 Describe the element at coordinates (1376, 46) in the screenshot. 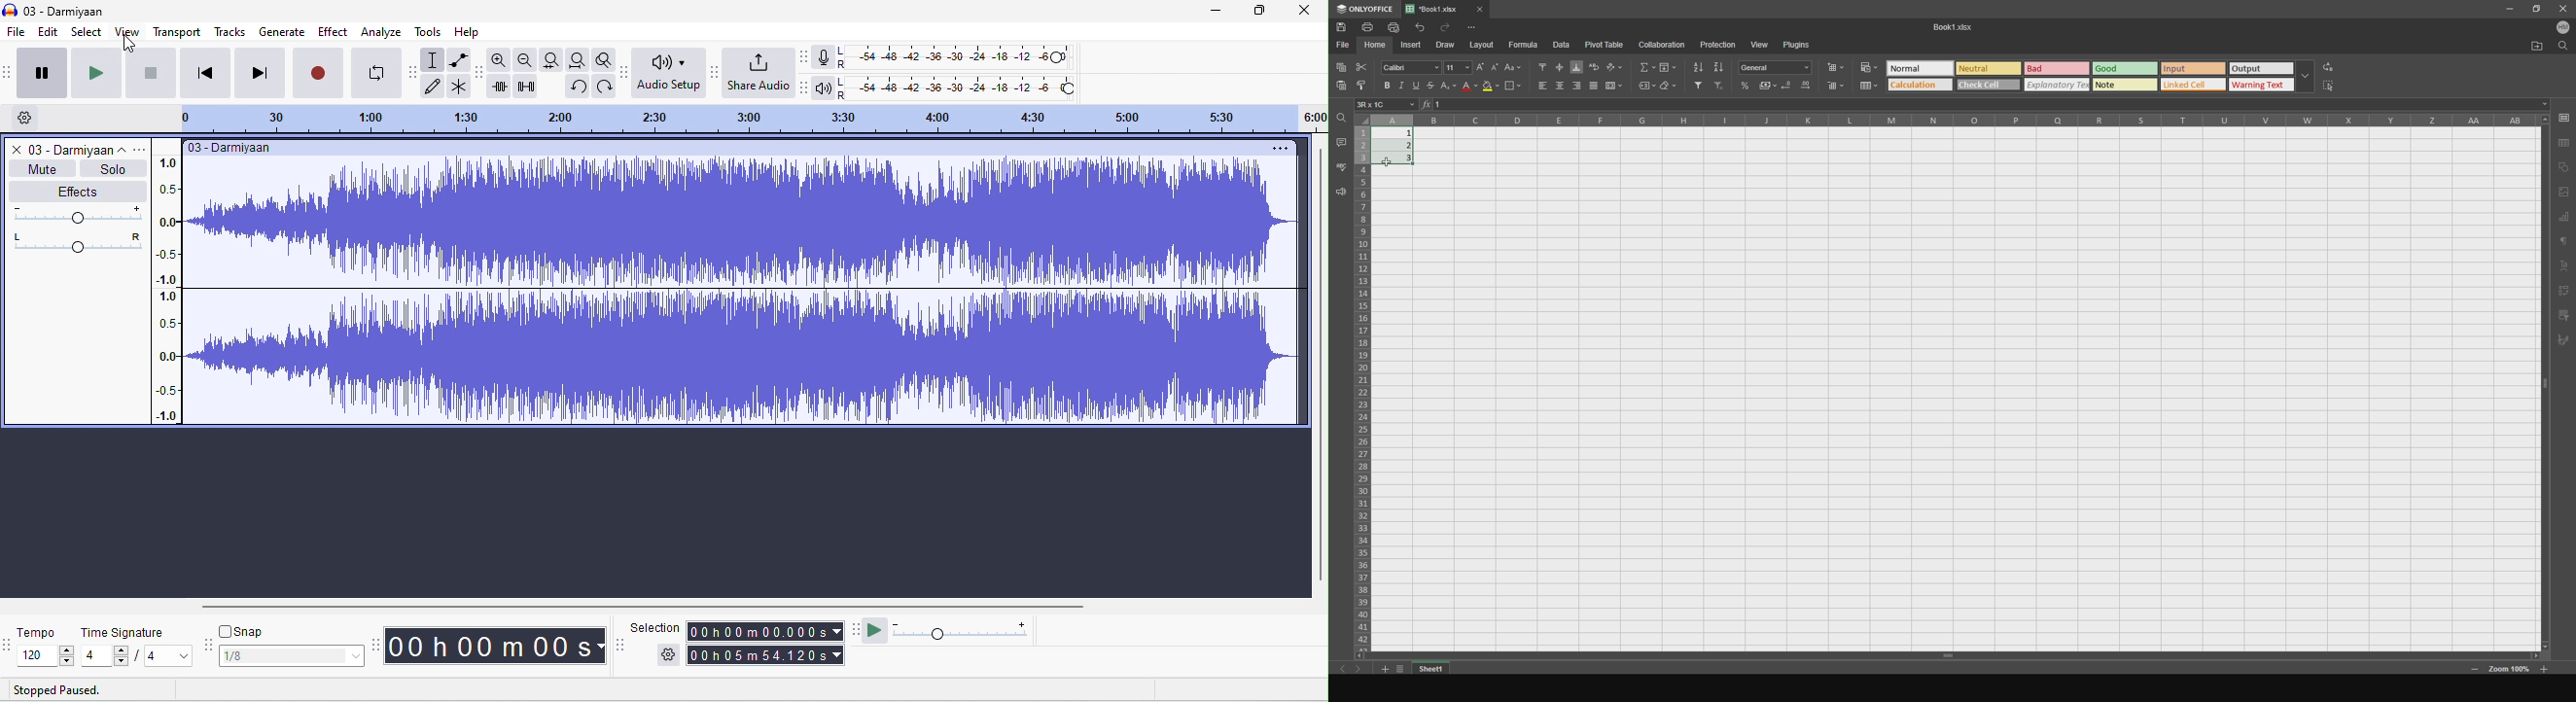

I see `home` at that location.